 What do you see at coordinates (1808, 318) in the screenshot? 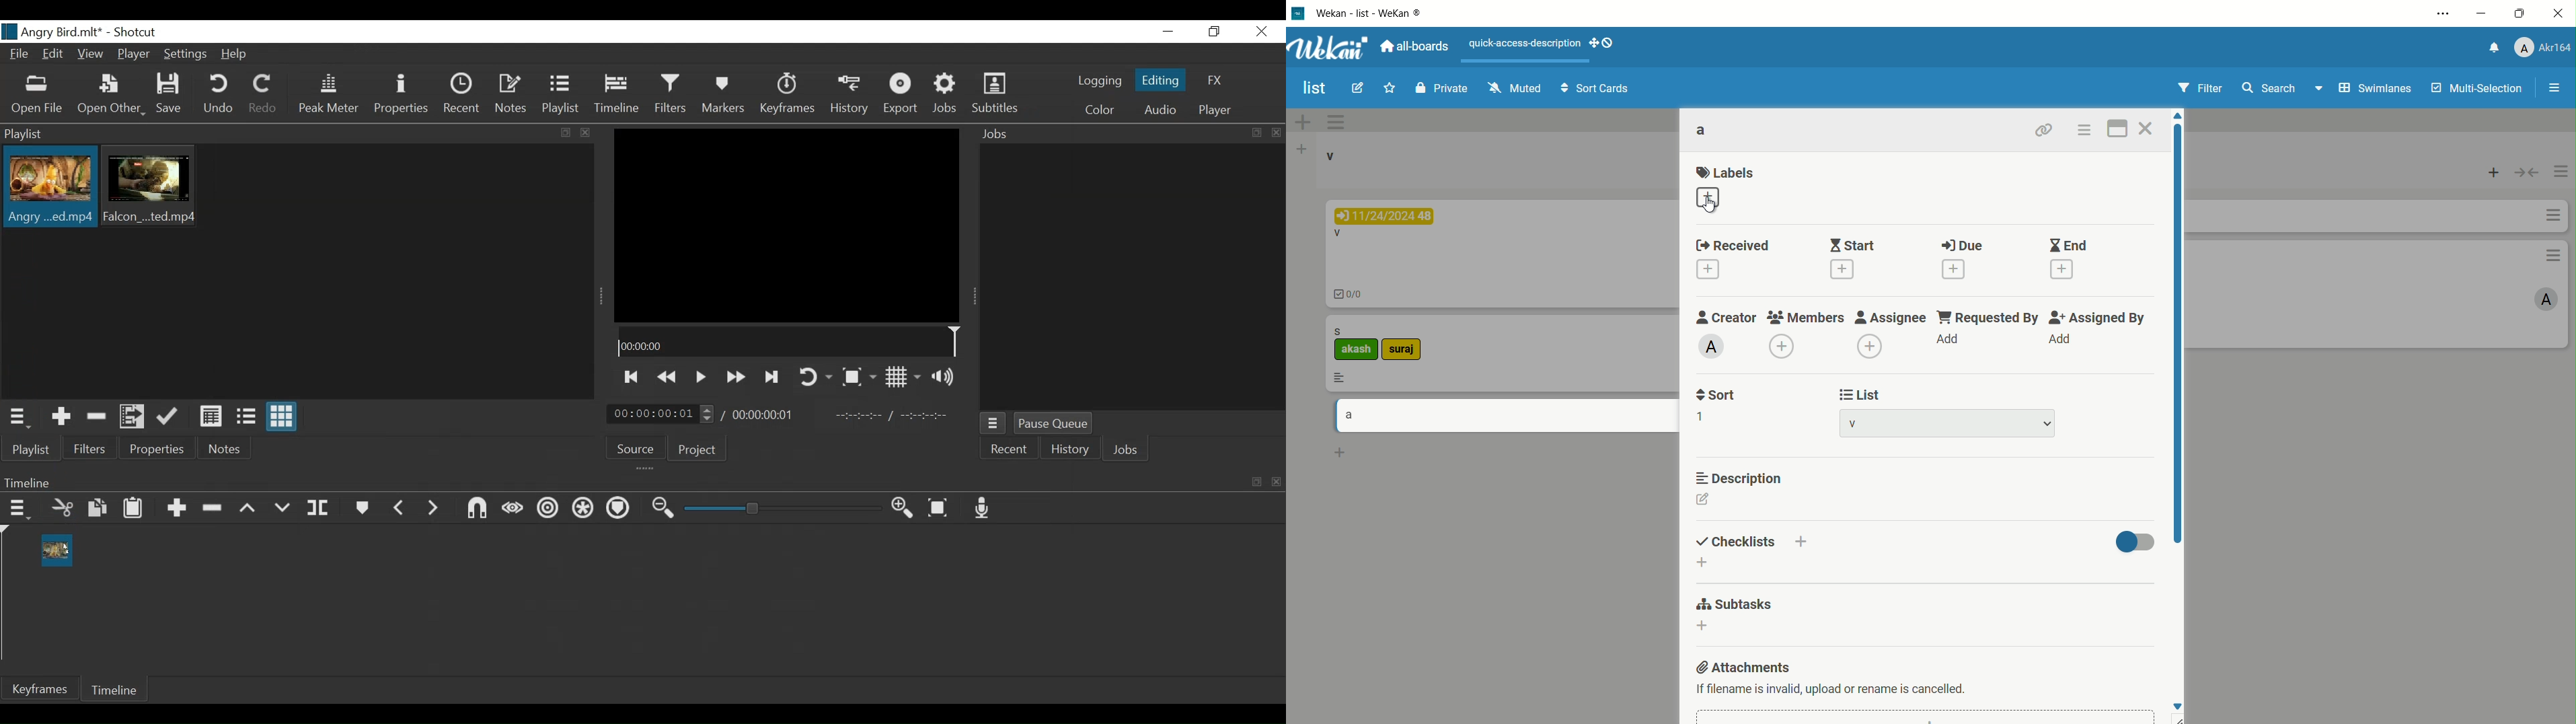
I see `members` at bounding box center [1808, 318].